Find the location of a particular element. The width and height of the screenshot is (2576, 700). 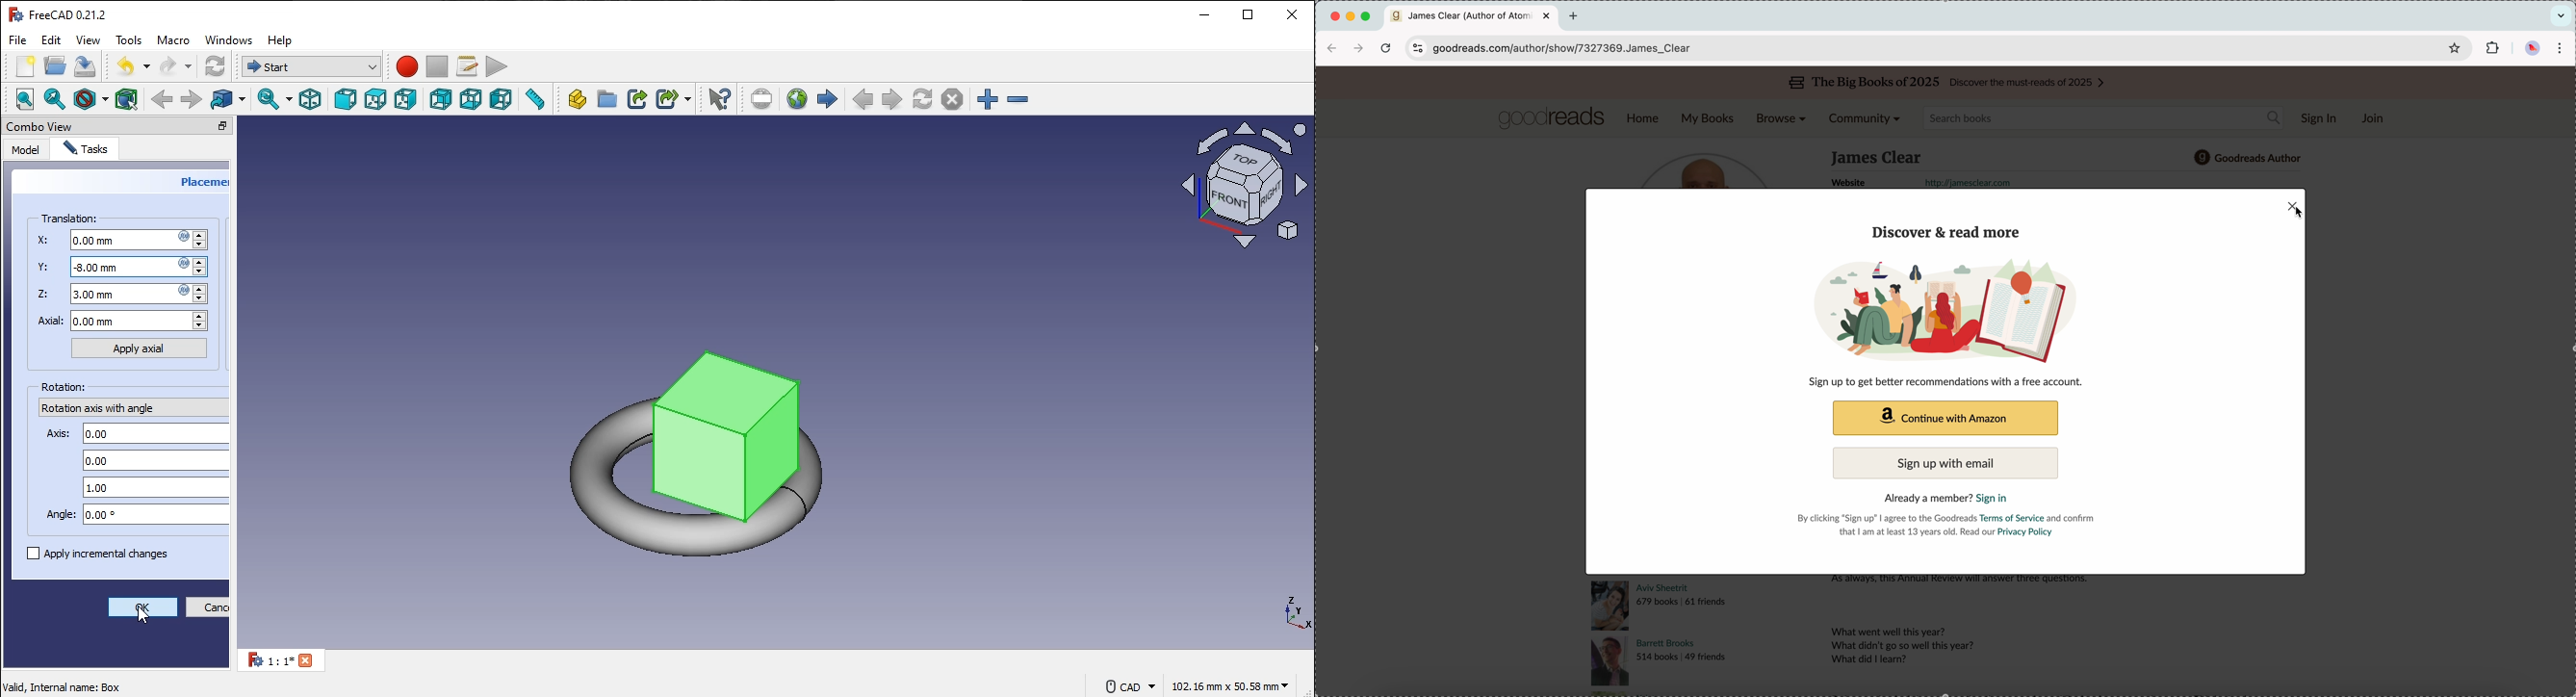

left is located at coordinates (502, 99).